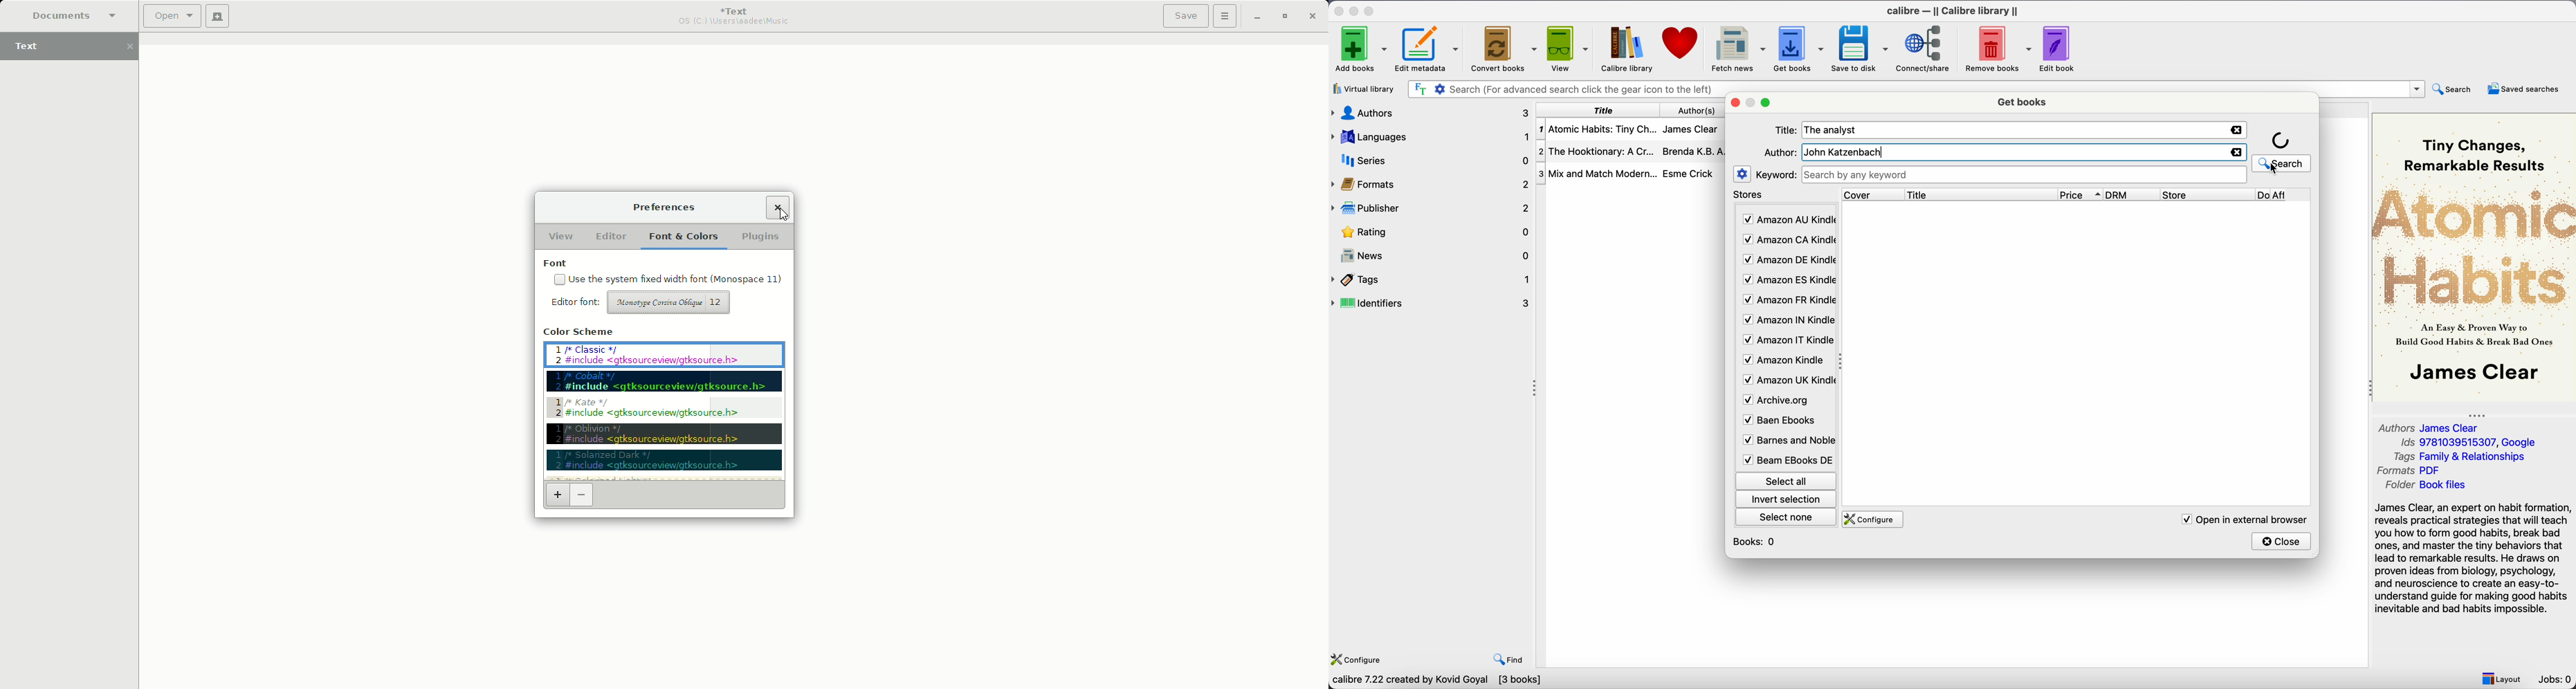 Image resolution: width=2576 pixels, height=700 pixels. Describe the element at coordinates (2422, 486) in the screenshot. I see `Folder Book files` at that location.